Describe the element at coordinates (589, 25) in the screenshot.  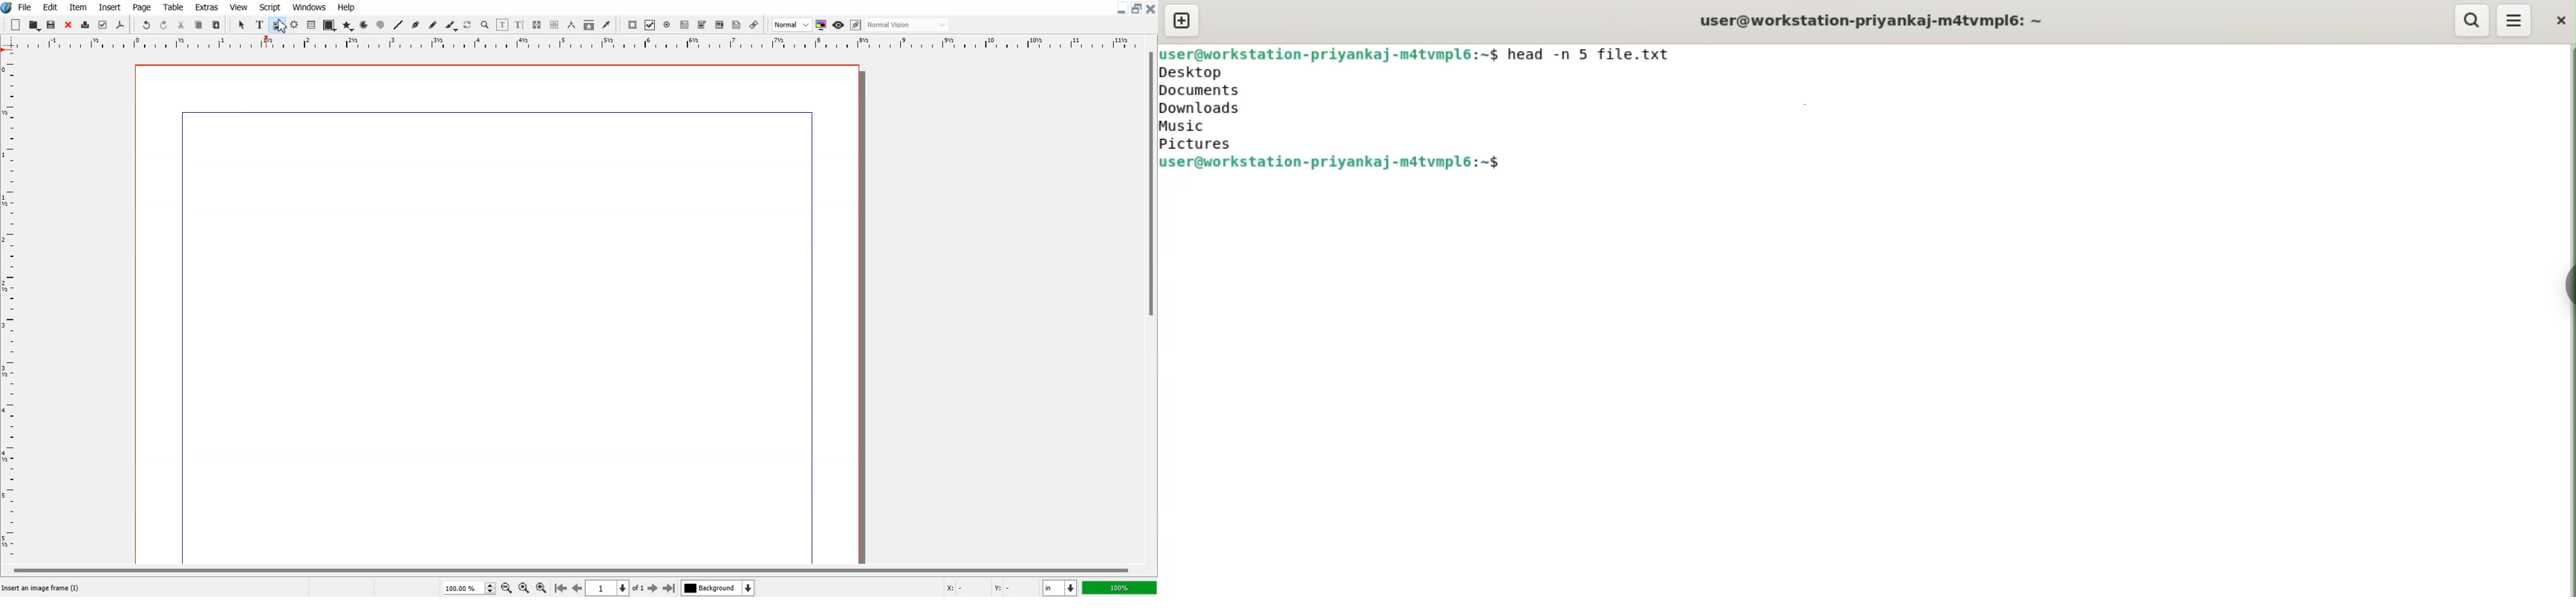
I see `Copy Item Properties` at that location.